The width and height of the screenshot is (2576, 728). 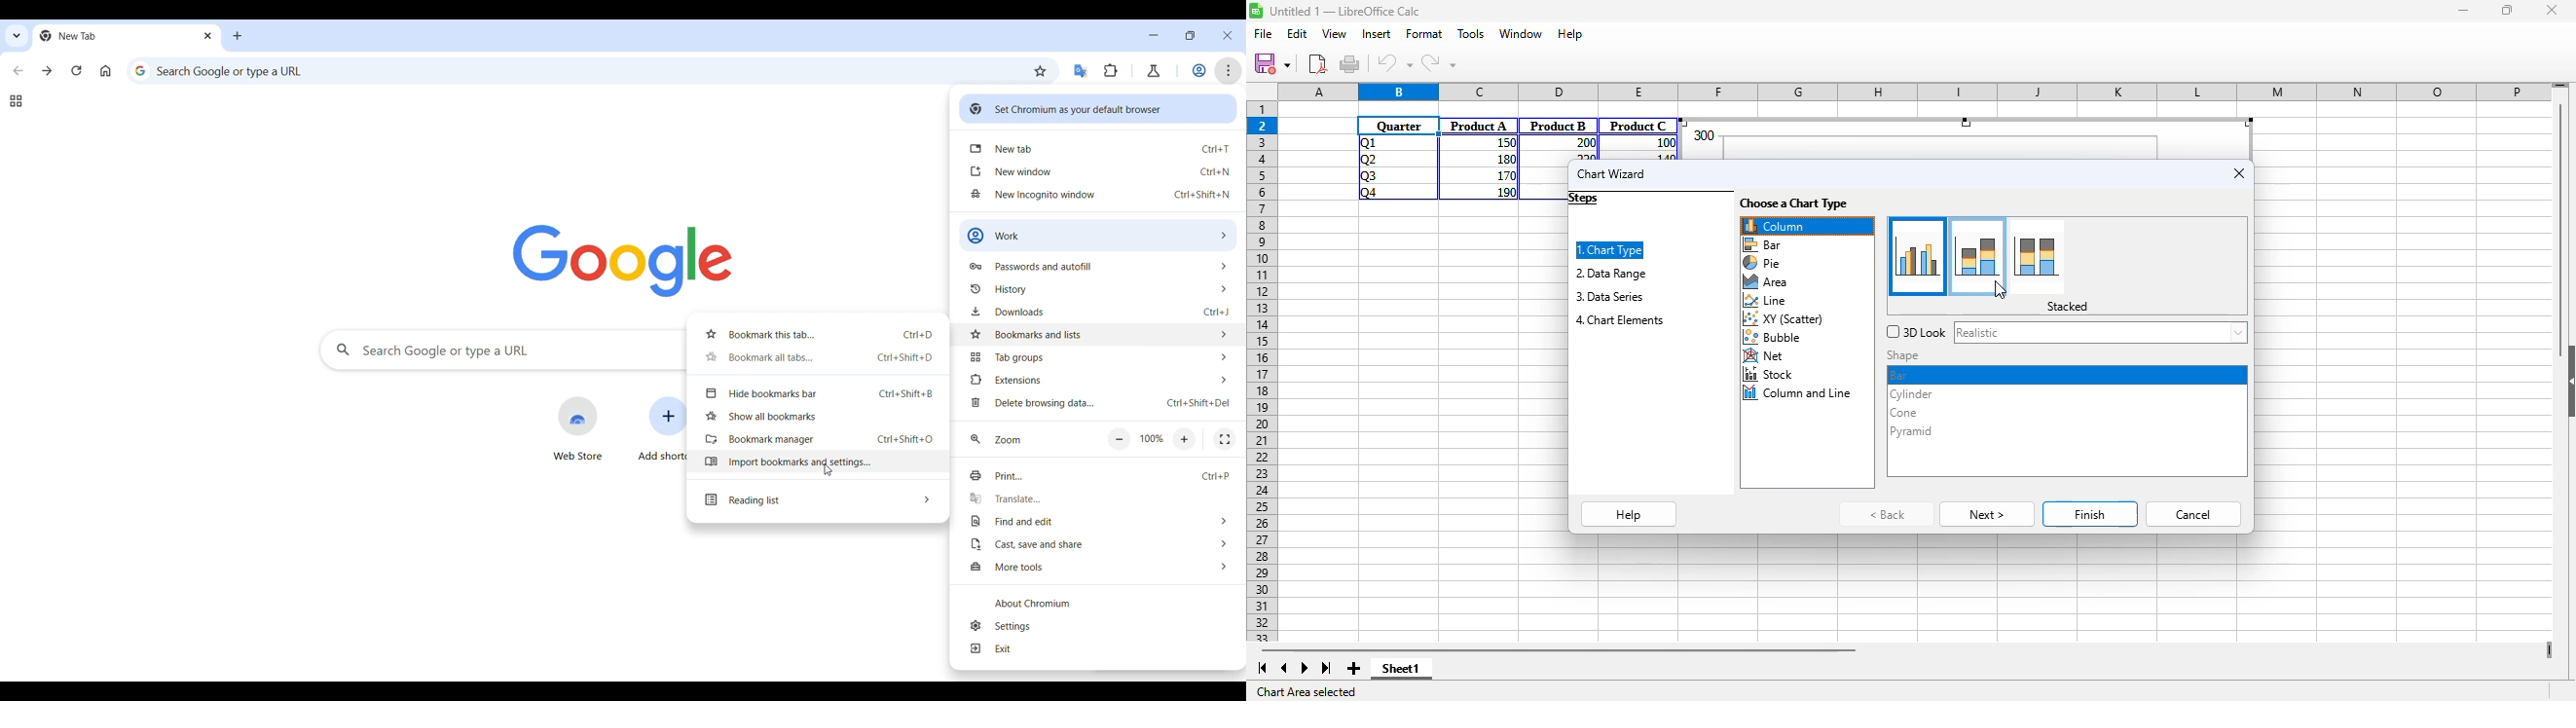 I want to click on normal, so click(x=1920, y=255).